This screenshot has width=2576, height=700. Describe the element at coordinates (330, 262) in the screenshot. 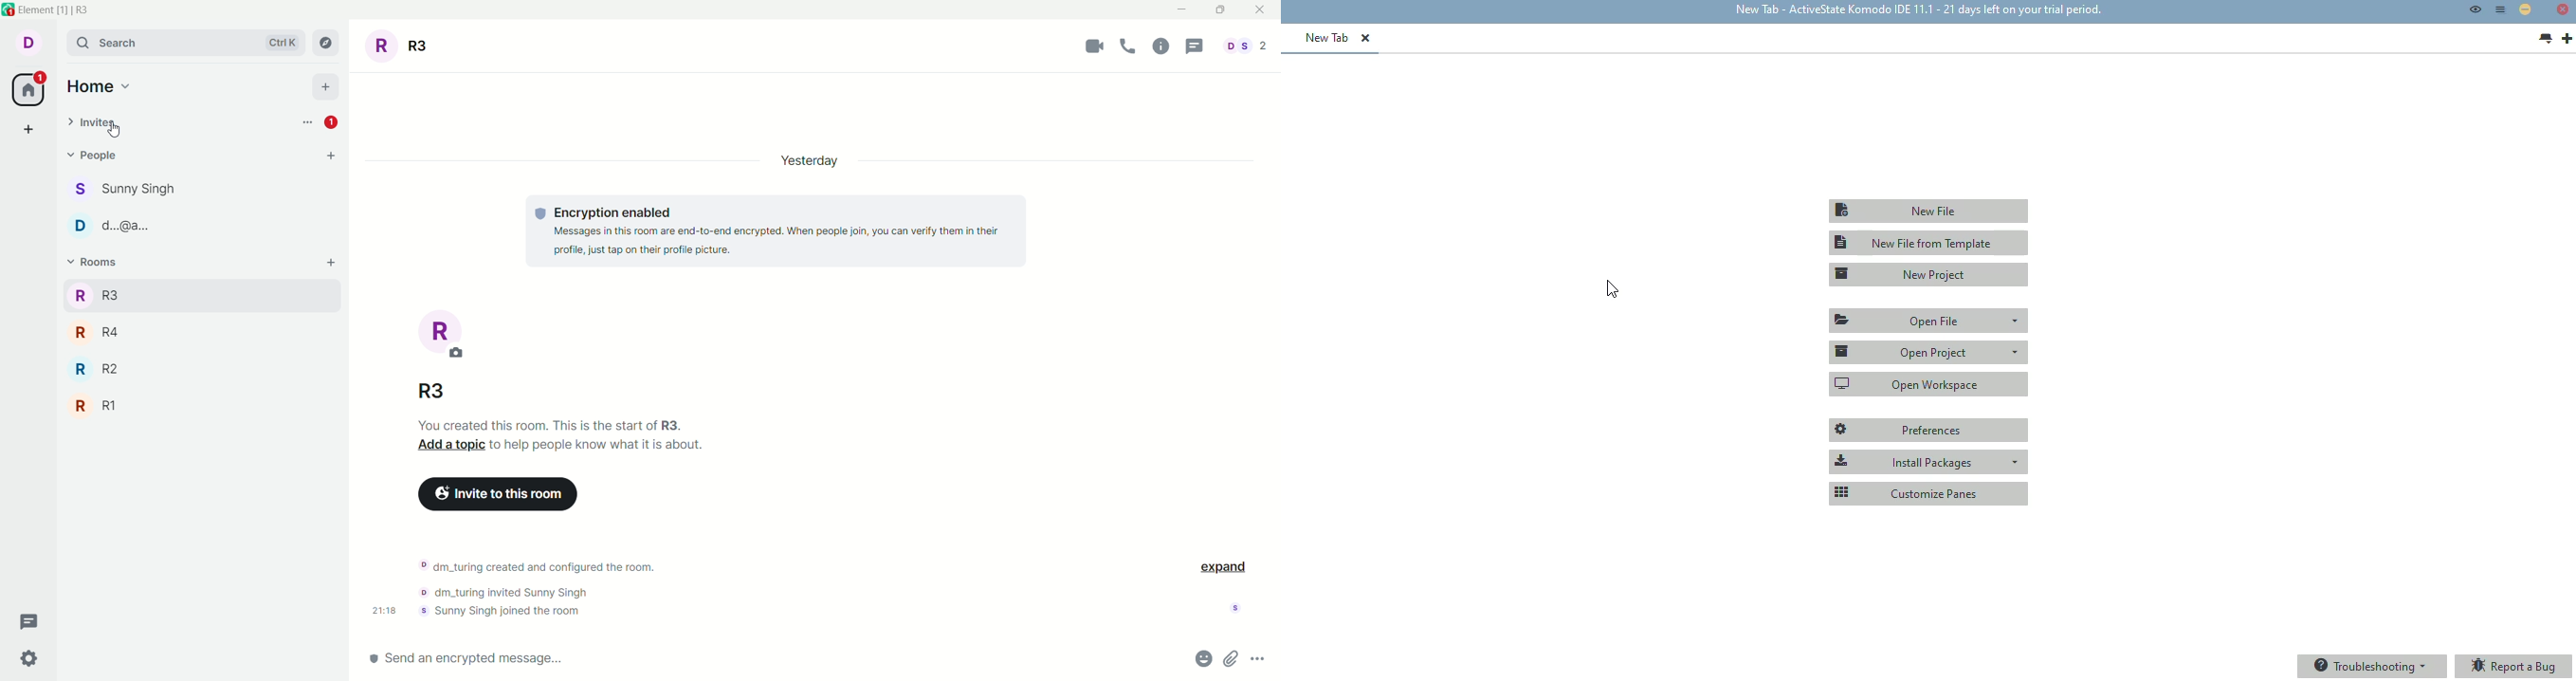

I see `add` at that location.